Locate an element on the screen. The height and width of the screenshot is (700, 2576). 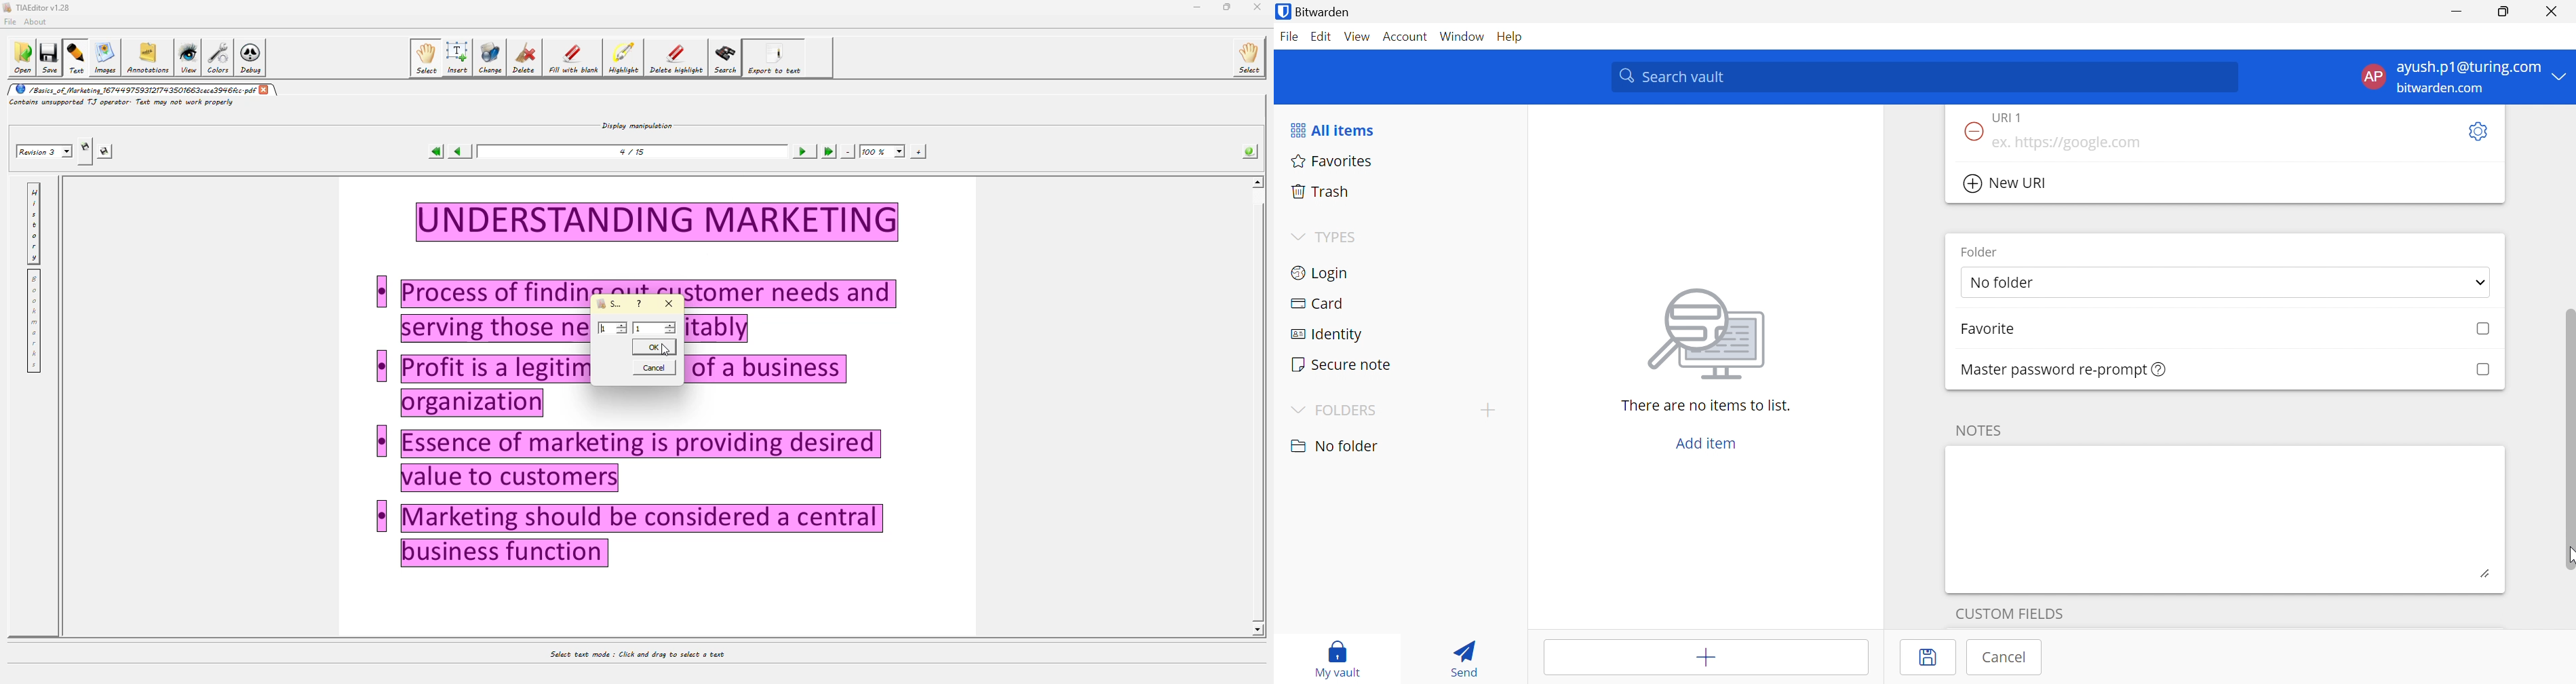
Secure note is located at coordinates (1340, 366).